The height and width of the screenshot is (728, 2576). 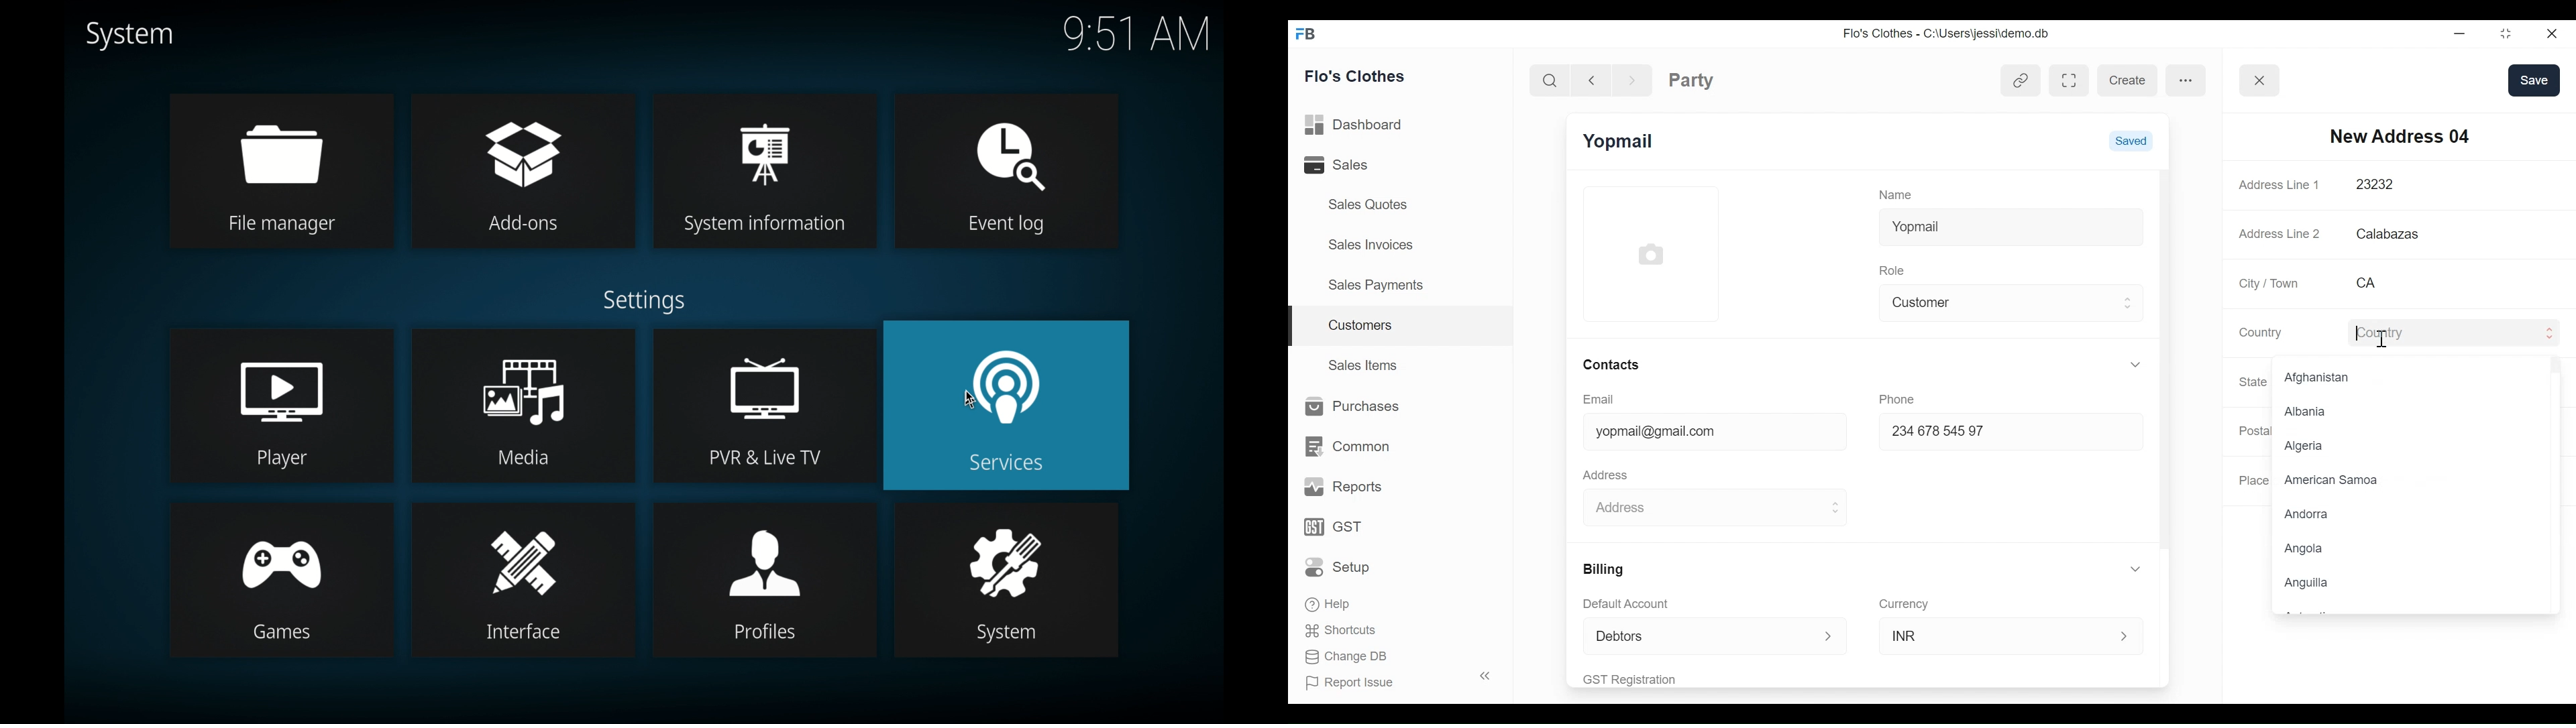 What do you see at coordinates (761, 405) in the screenshot?
I see `PVR and live tv` at bounding box center [761, 405].